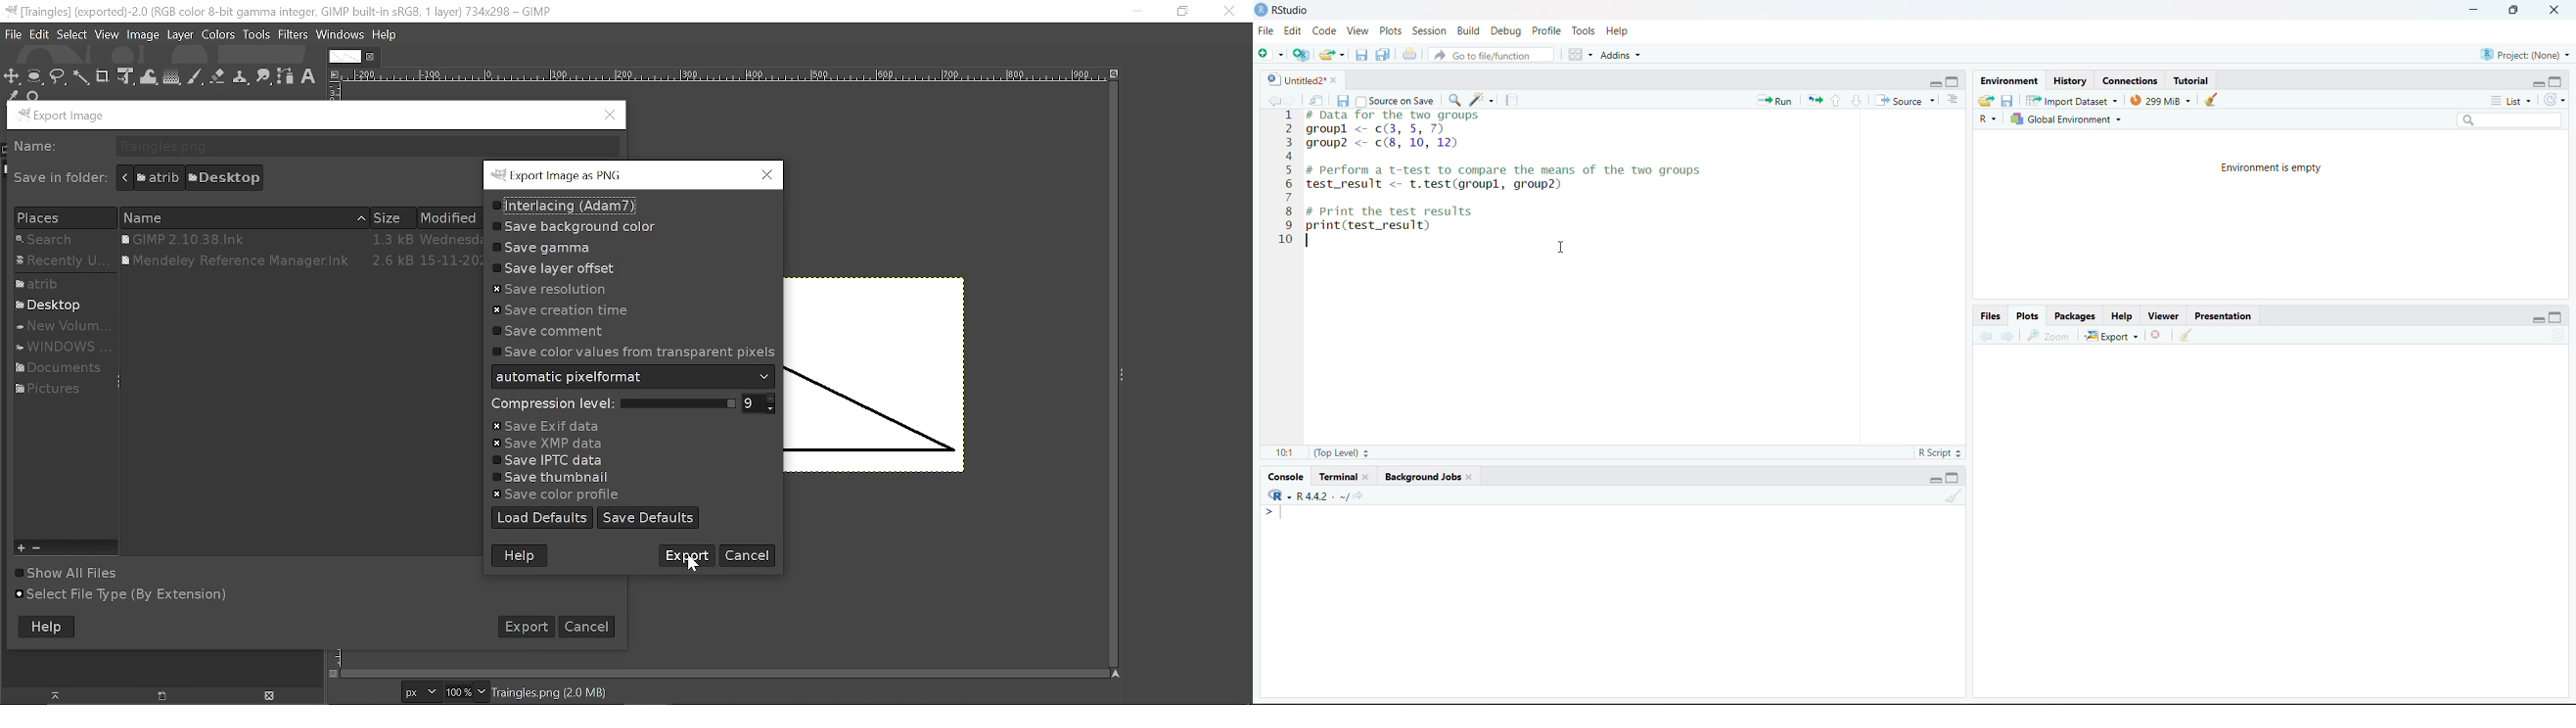 The width and height of the screenshot is (2576, 728). What do you see at coordinates (1180, 12) in the screenshot?
I see `Restore down` at bounding box center [1180, 12].